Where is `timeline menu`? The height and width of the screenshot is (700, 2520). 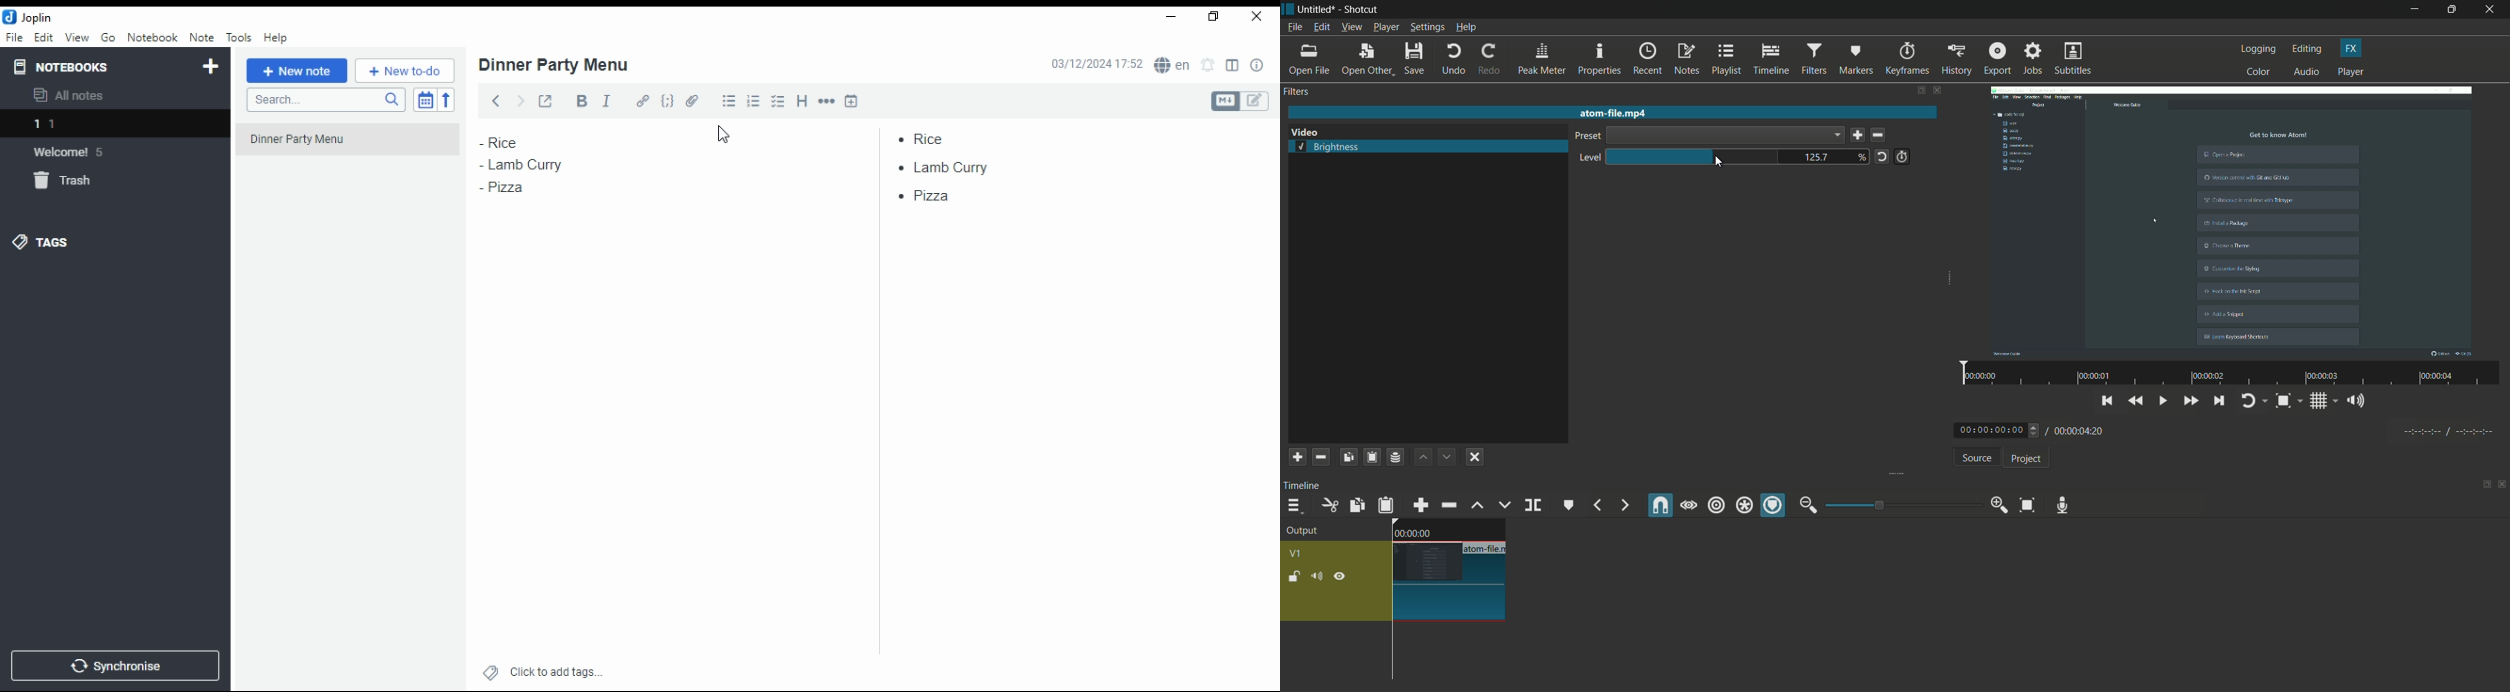
timeline menu is located at coordinates (1294, 507).